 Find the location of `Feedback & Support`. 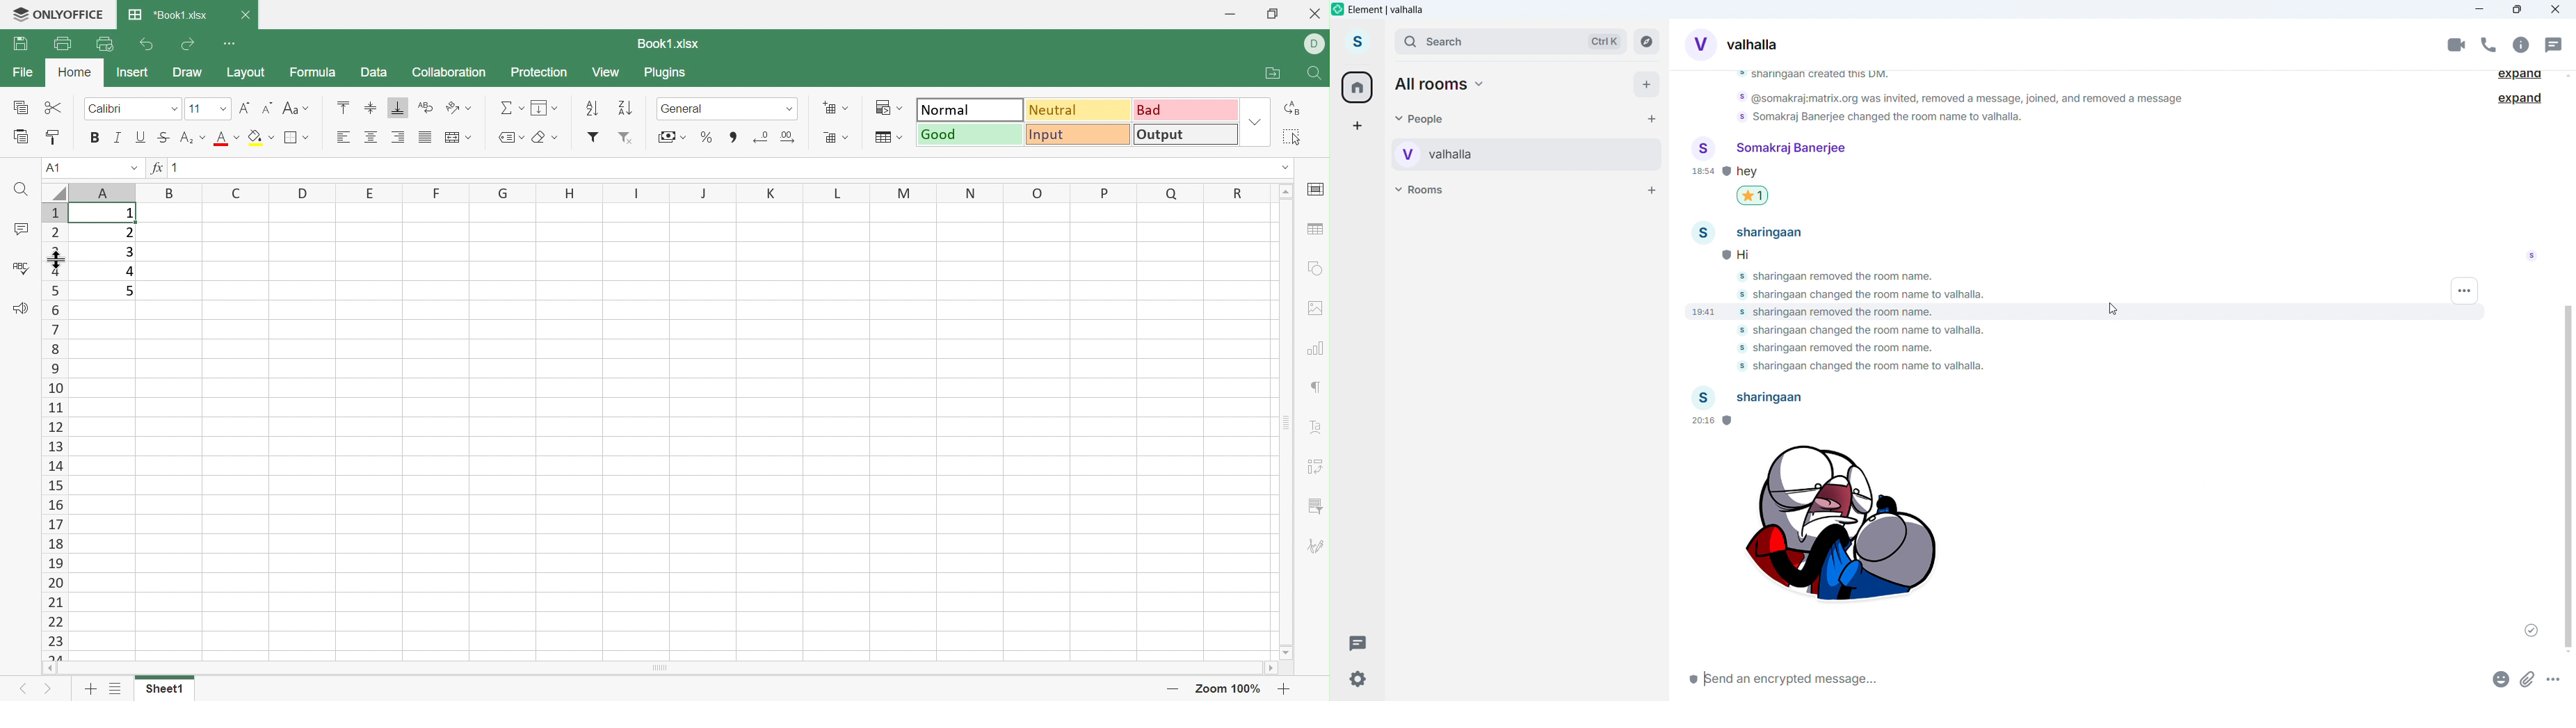

Feedback & Support is located at coordinates (20, 307).